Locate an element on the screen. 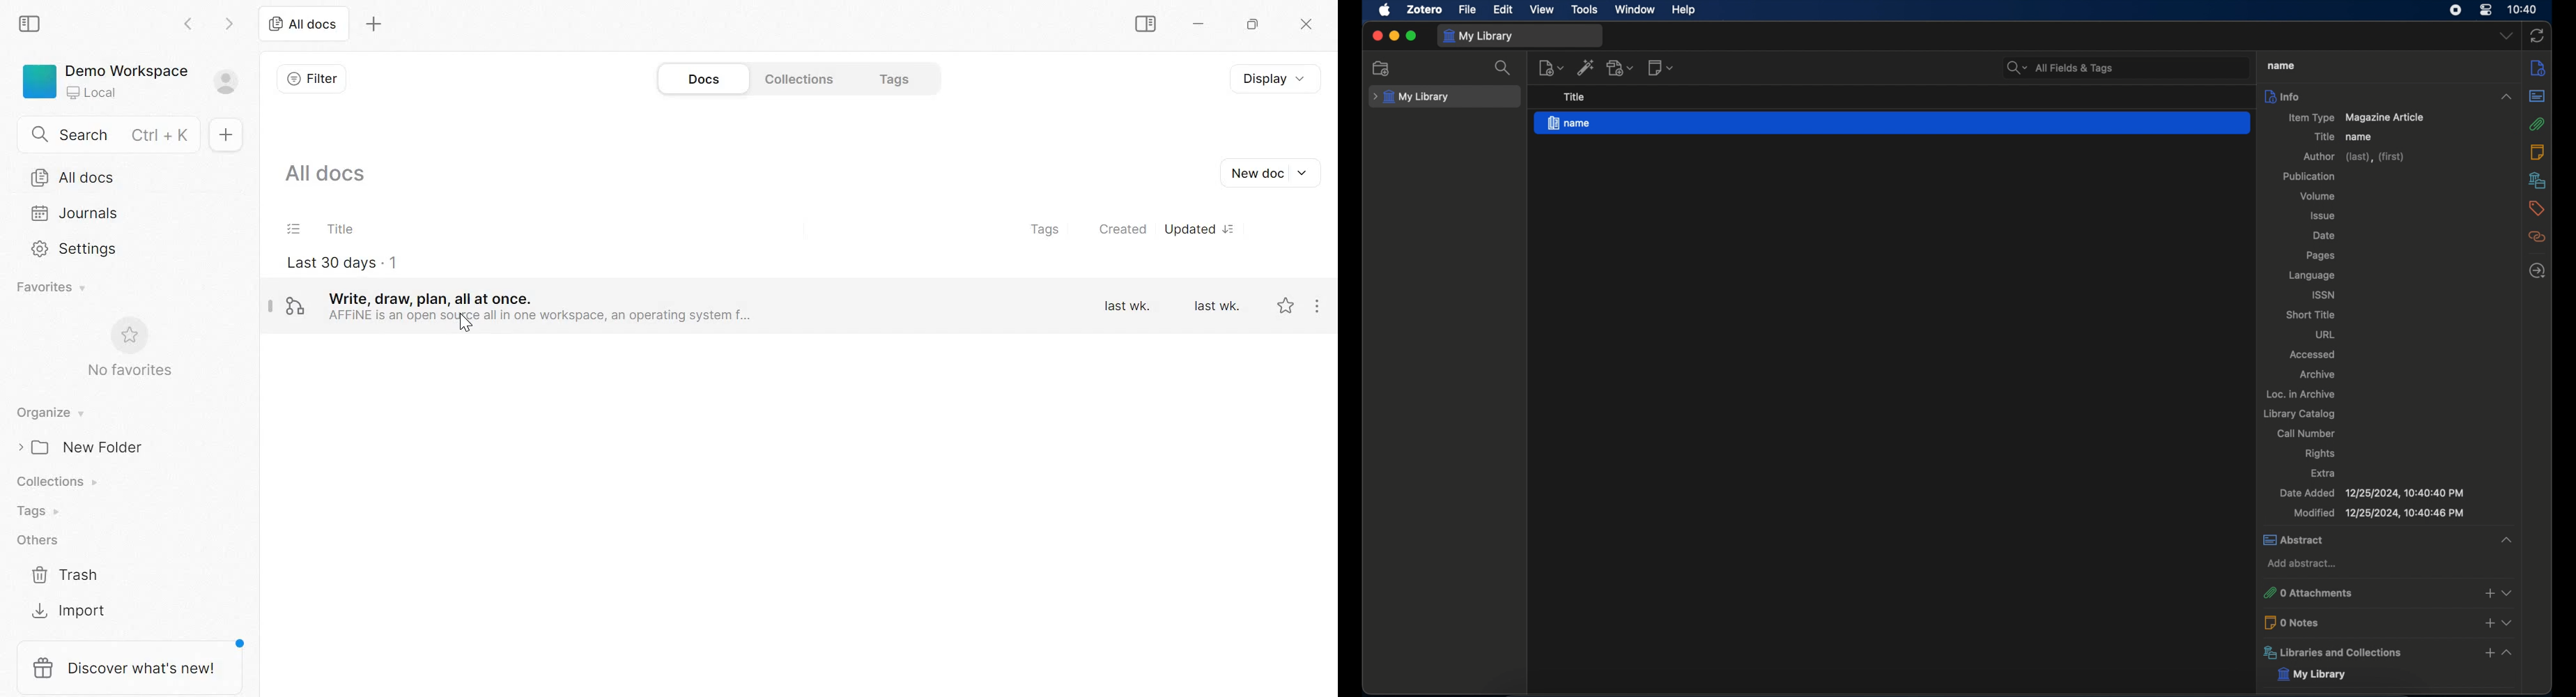  my library is located at coordinates (1478, 37).